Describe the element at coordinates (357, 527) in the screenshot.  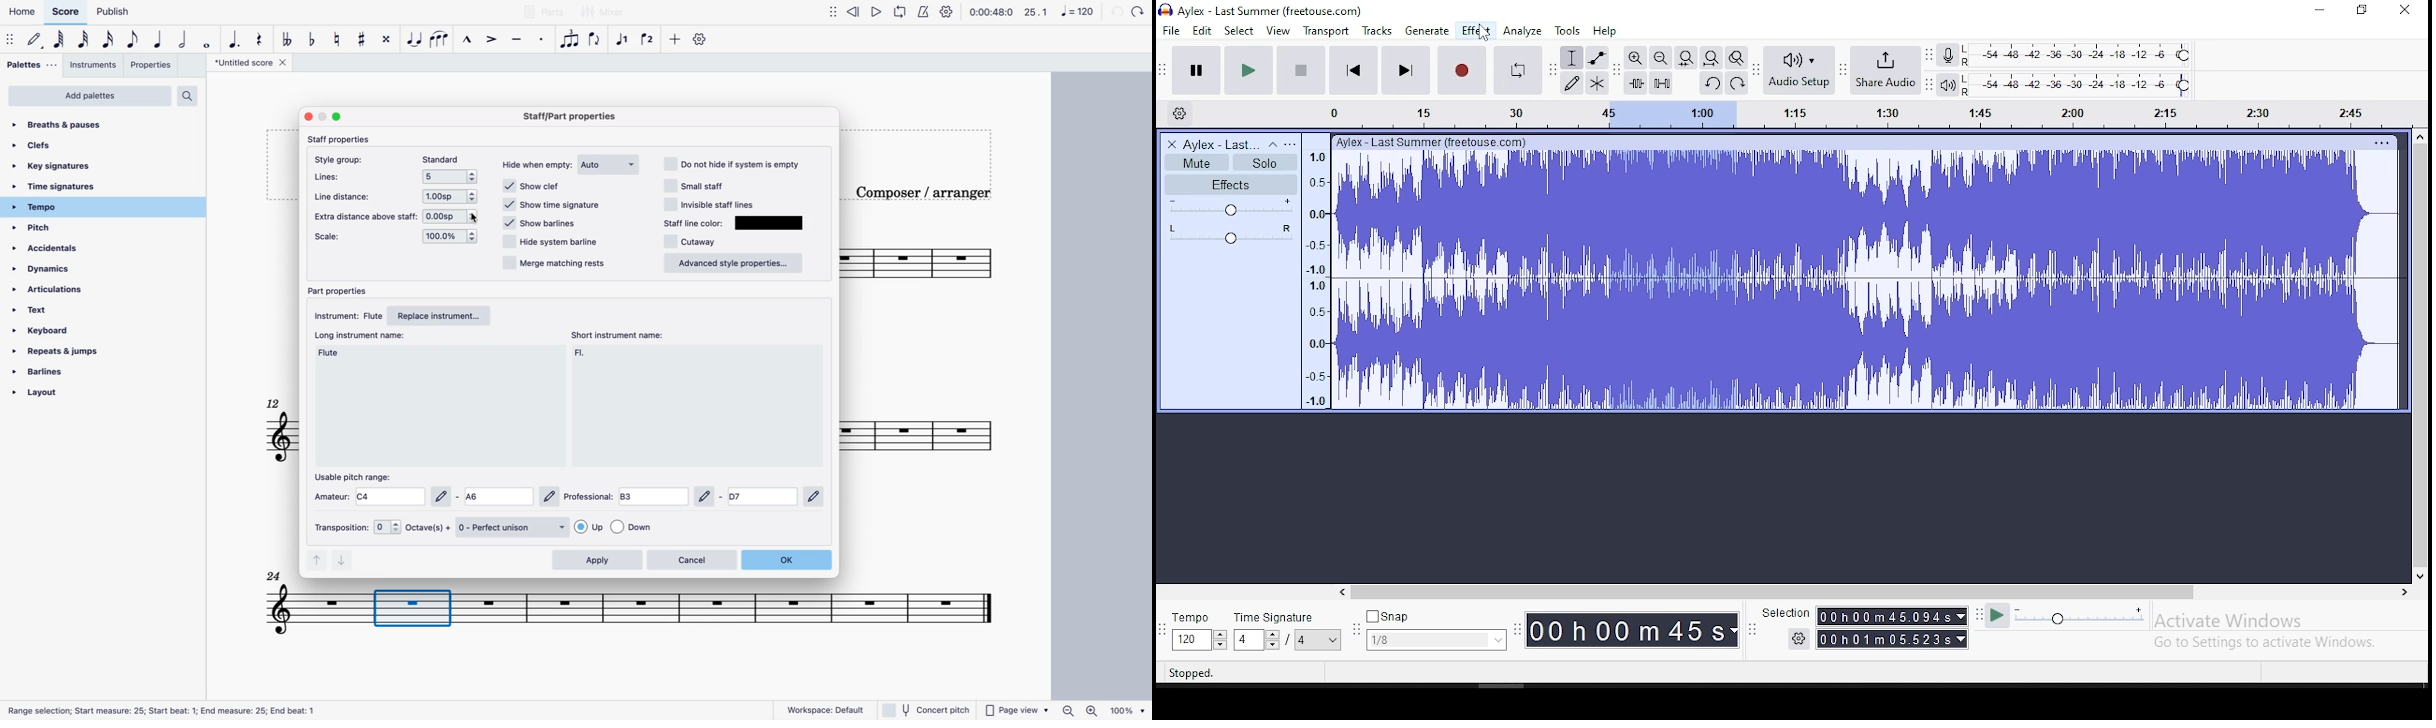
I see `transposition` at that location.